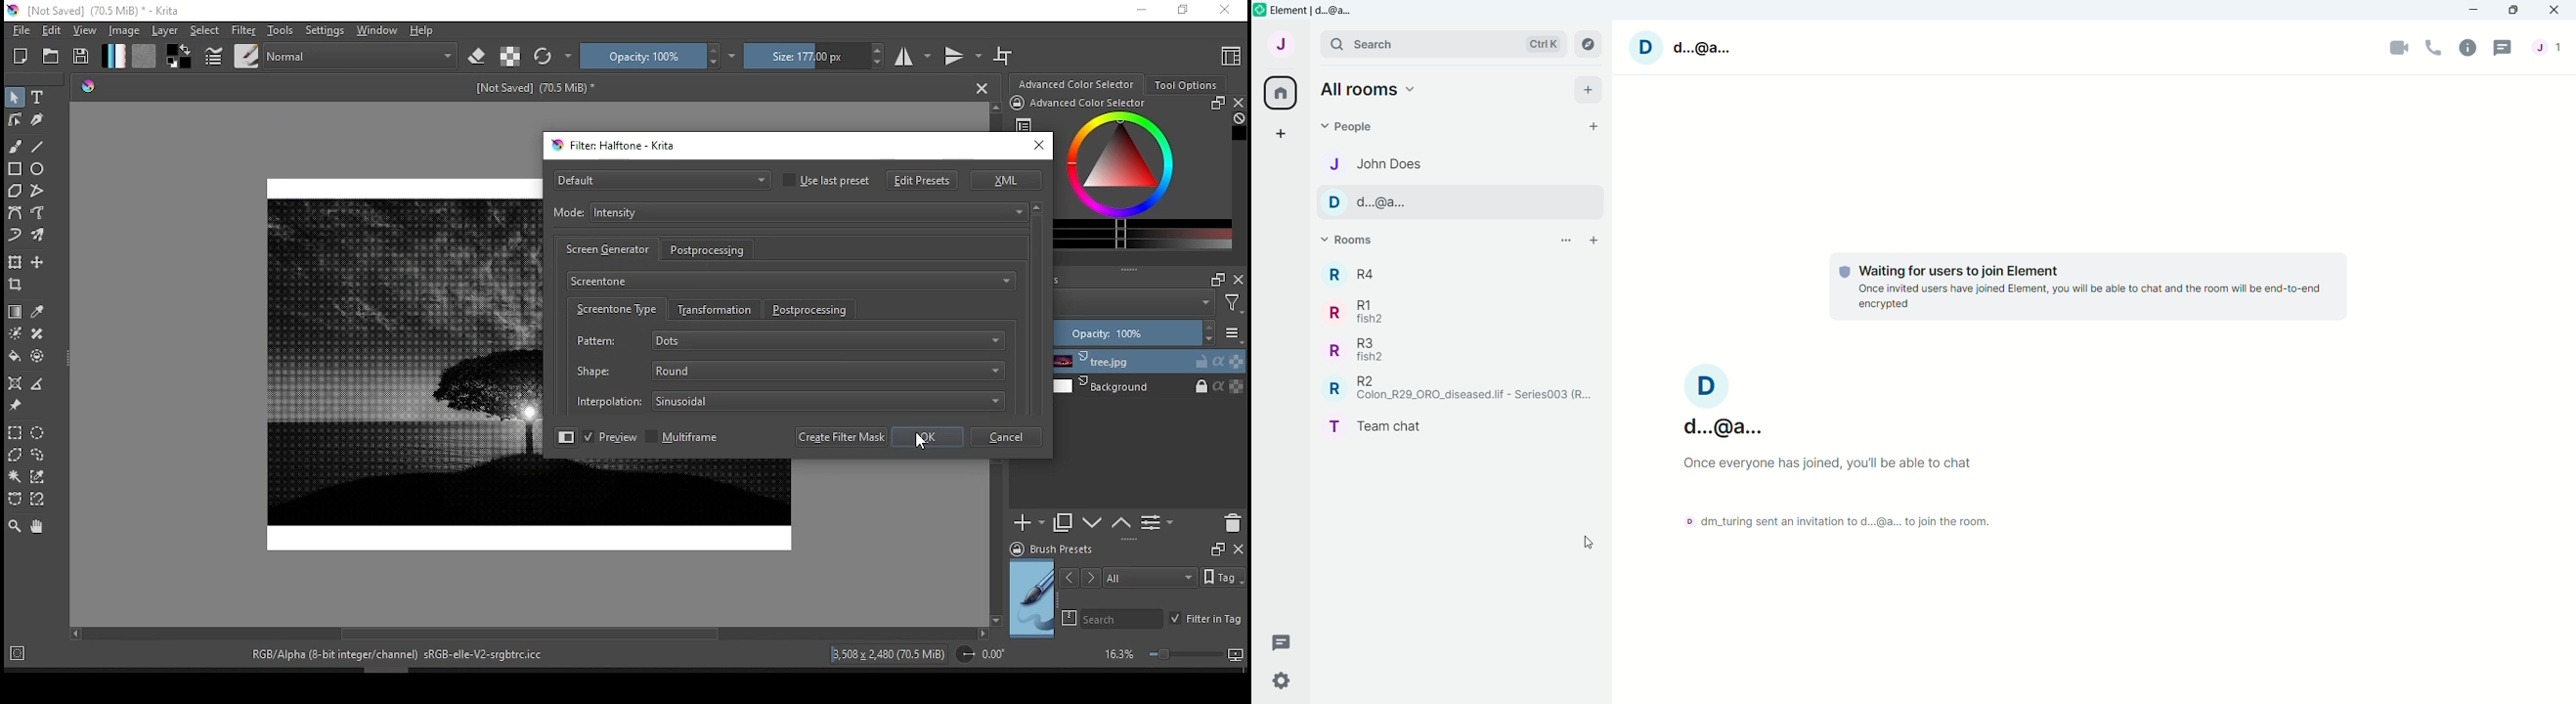 This screenshot has width=2576, height=728. Describe the element at coordinates (1063, 524) in the screenshot. I see `duplicate layer` at that location.